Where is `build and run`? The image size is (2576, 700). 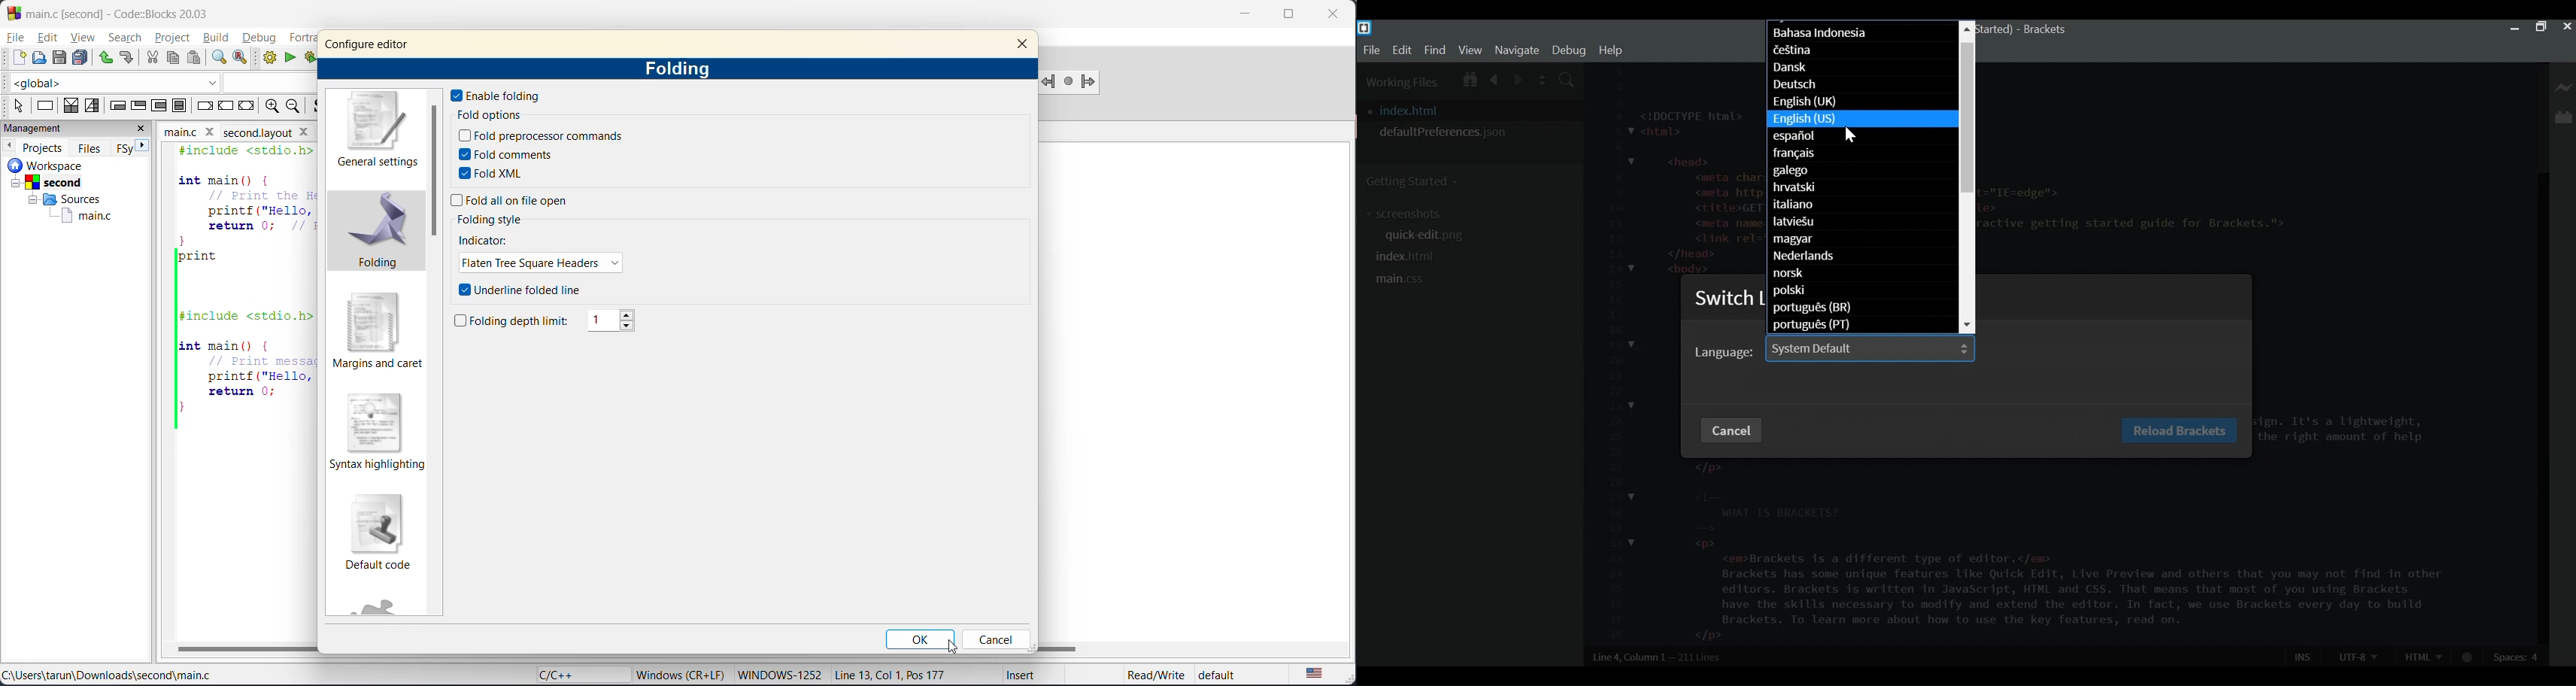 build and run is located at coordinates (314, 57).